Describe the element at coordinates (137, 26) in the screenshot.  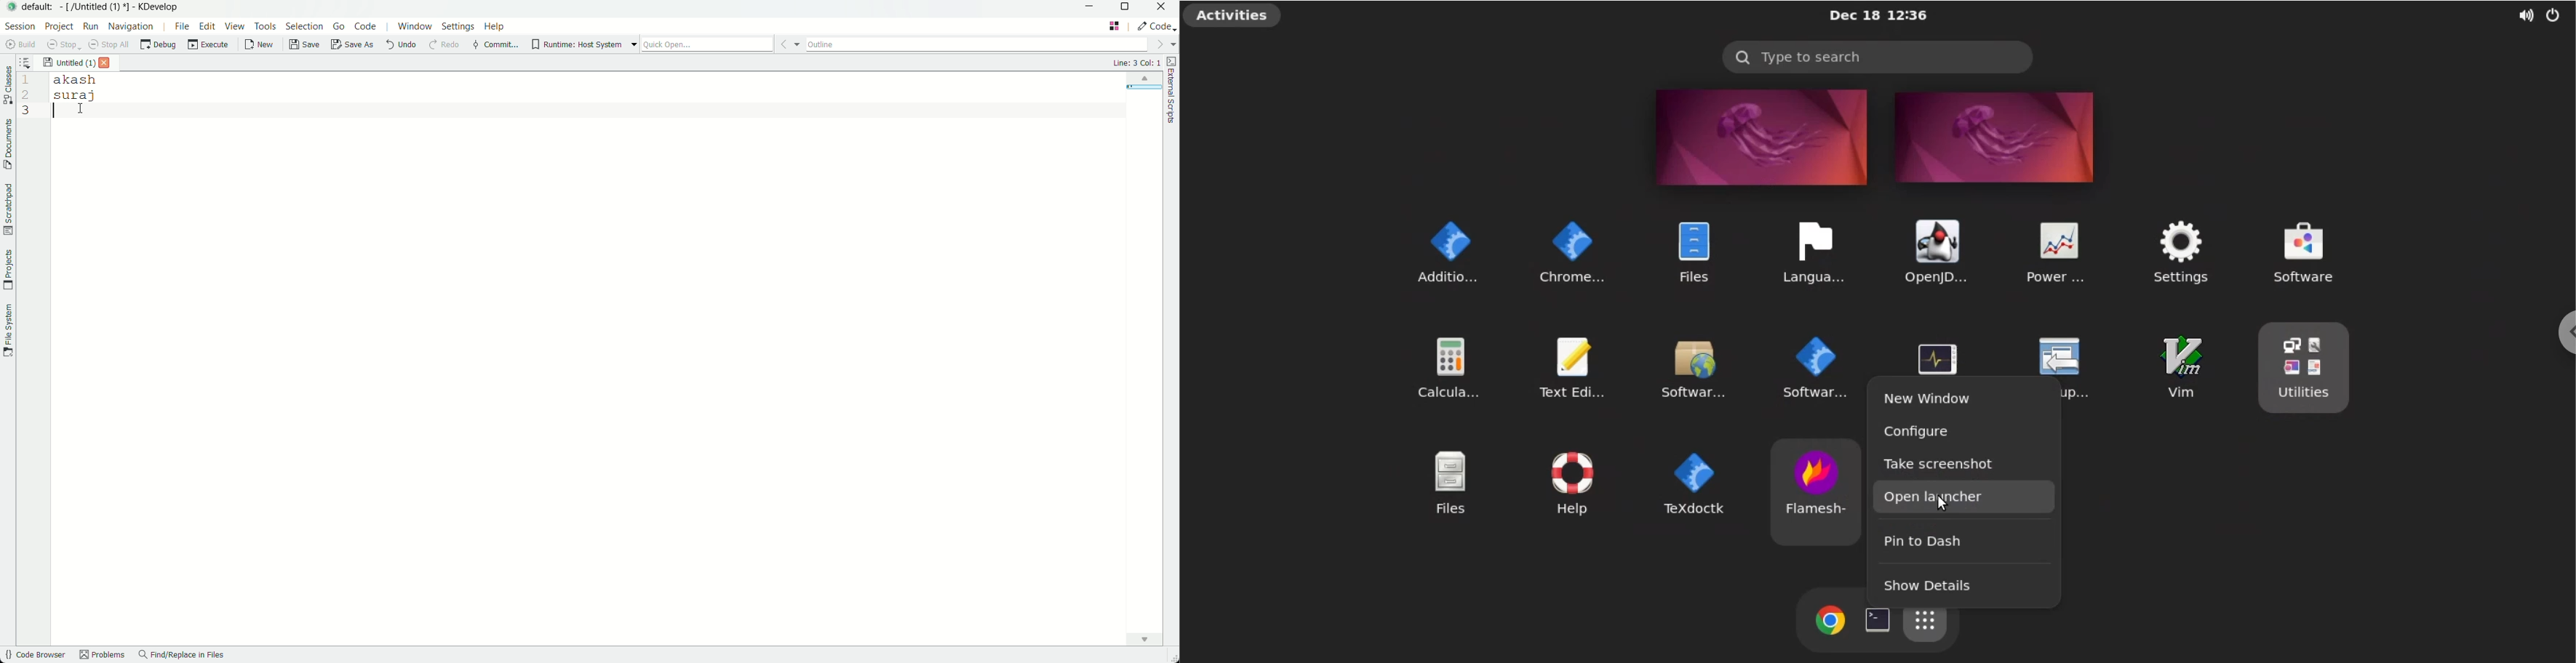
I see `navigation menu` at that location.